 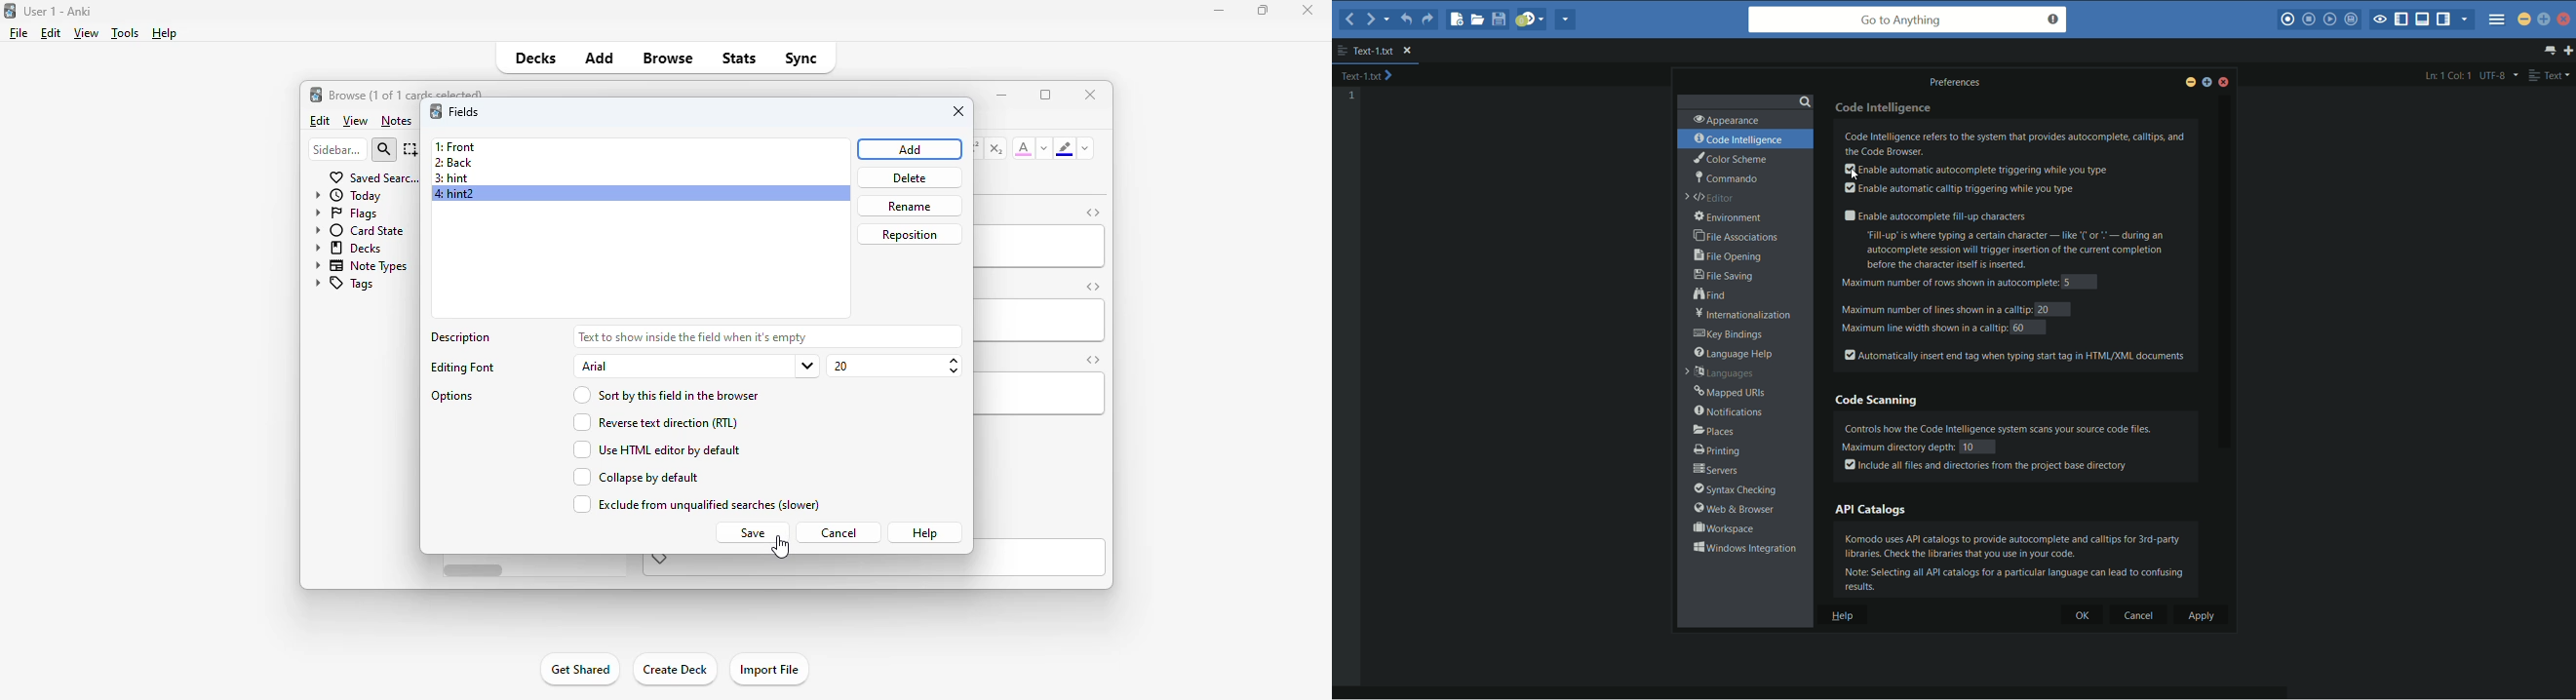 I want to click on stats, so click(x=740, y=58).